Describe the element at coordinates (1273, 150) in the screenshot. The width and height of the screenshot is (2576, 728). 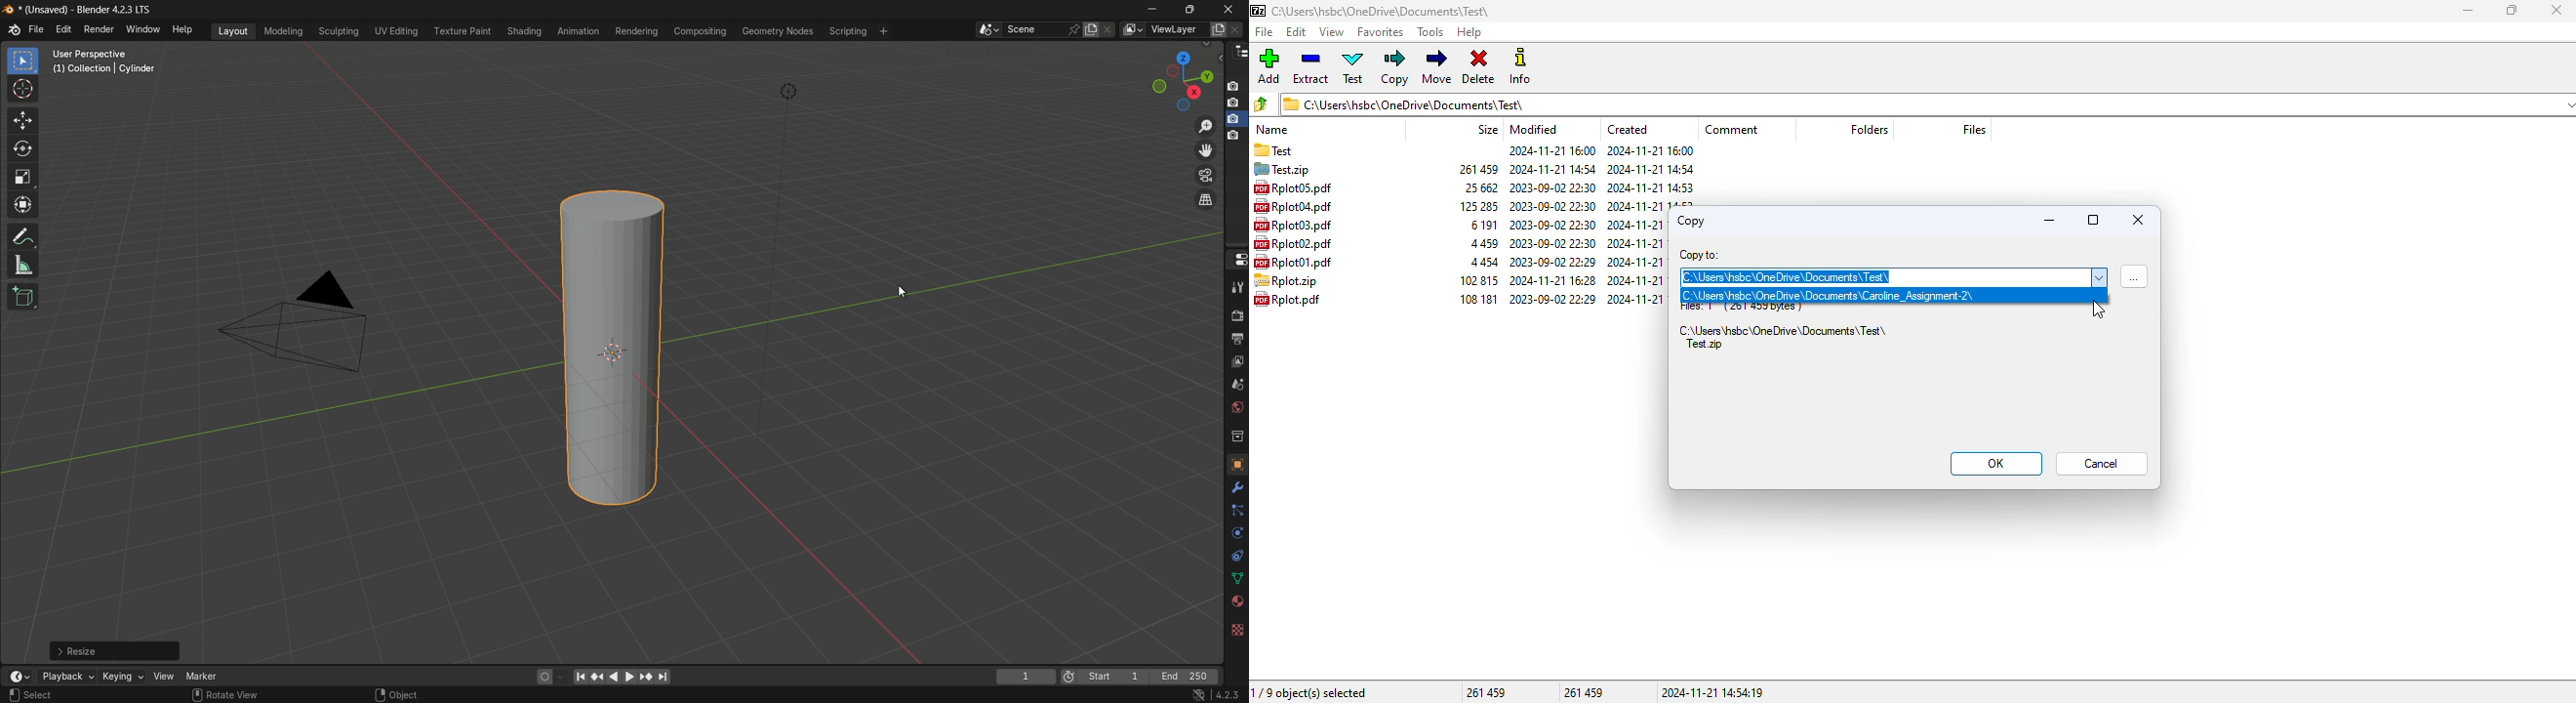
I see `folder name` at that location.